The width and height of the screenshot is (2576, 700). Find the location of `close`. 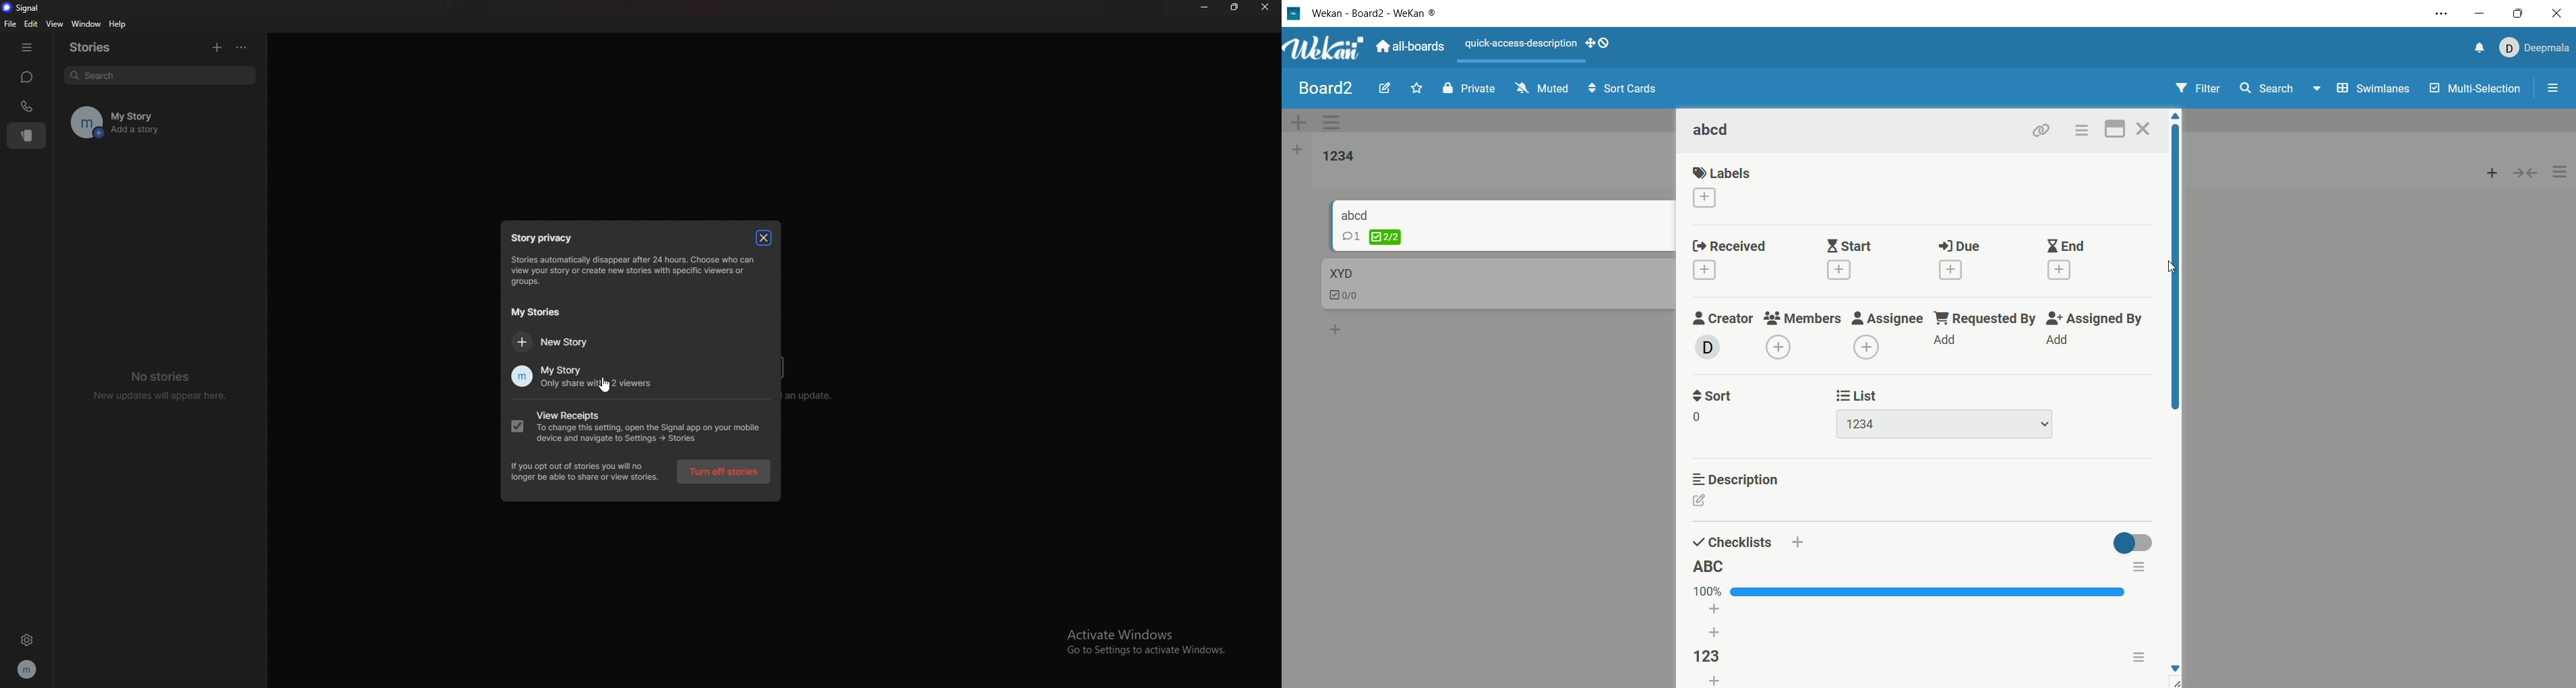

close is located at coordinates (763, 237).